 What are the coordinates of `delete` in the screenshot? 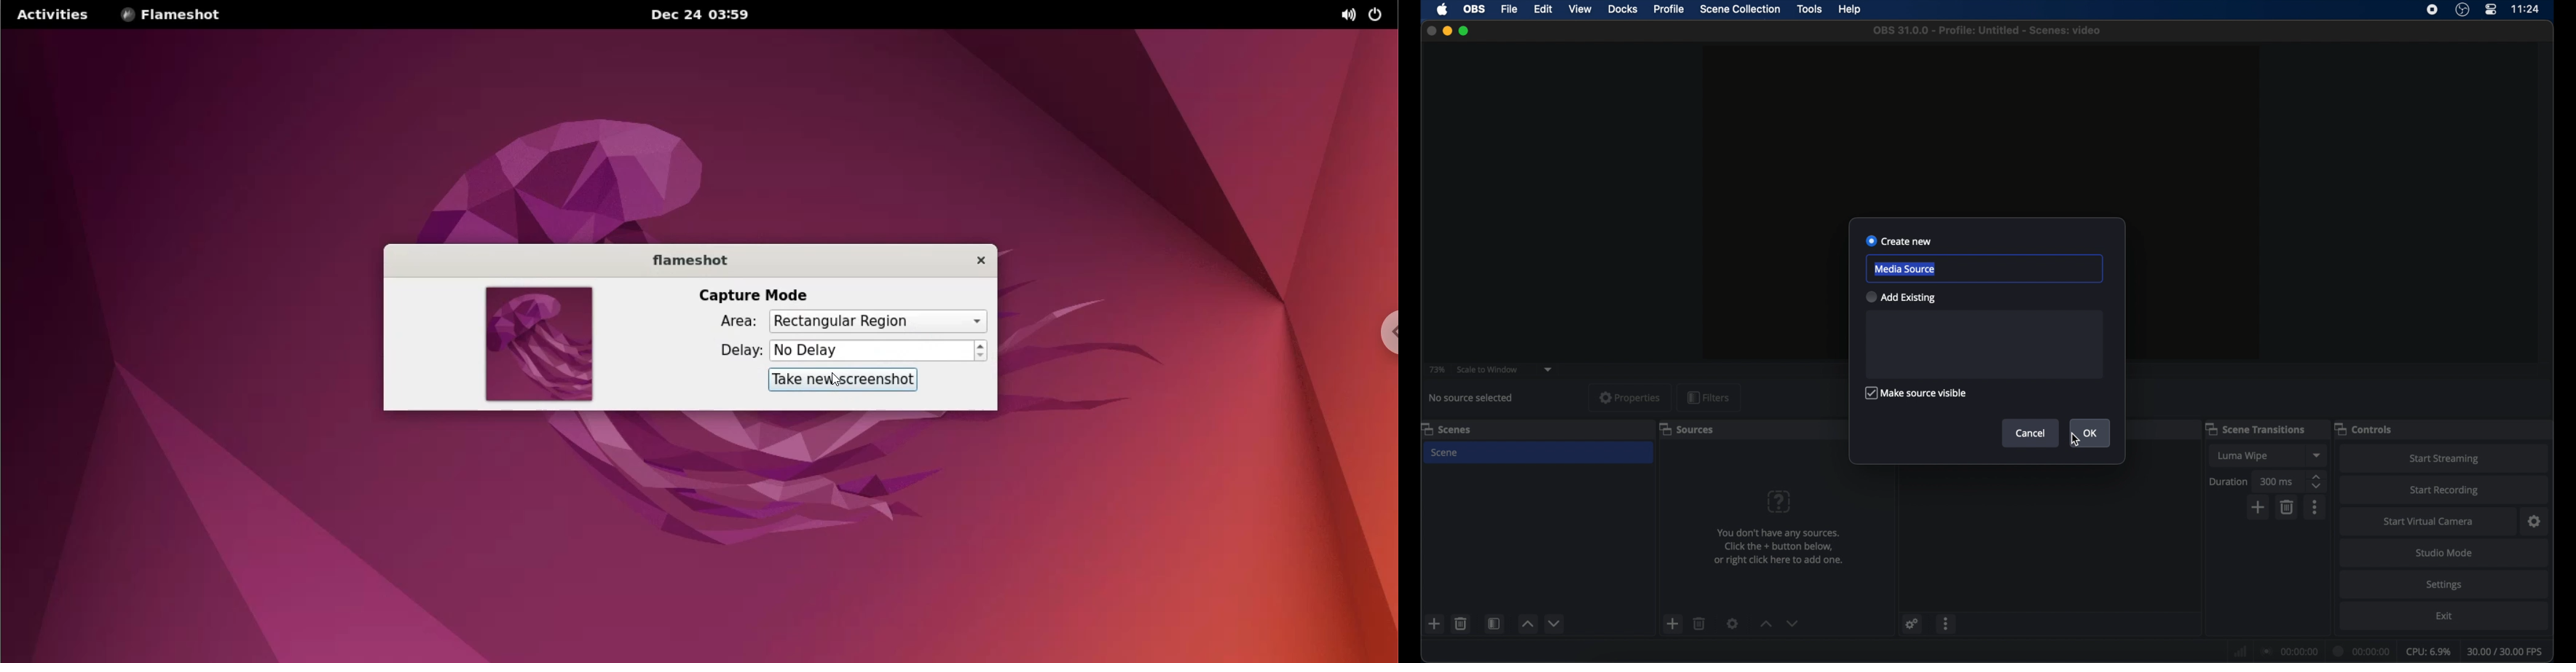 It's located at (1460, 623).